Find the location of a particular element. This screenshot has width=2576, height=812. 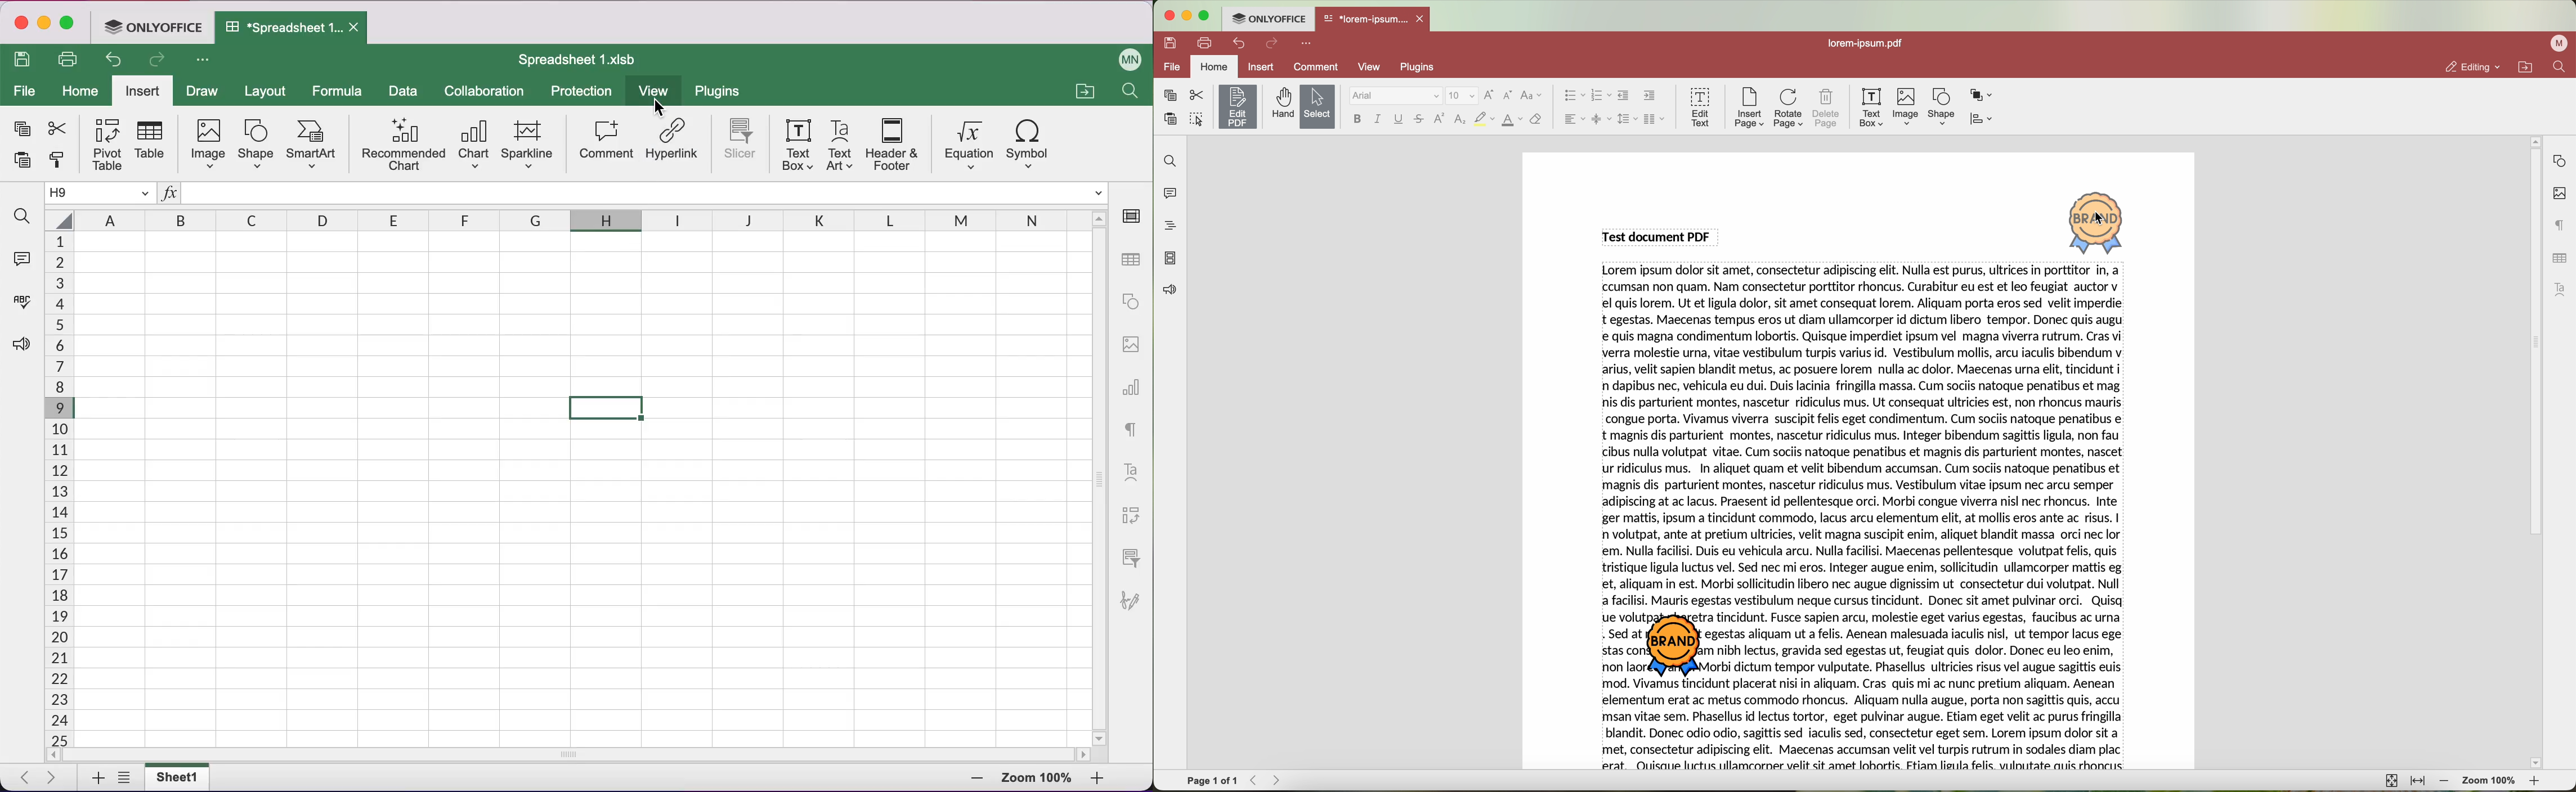

sparkline is located at coordinates (529, 146).